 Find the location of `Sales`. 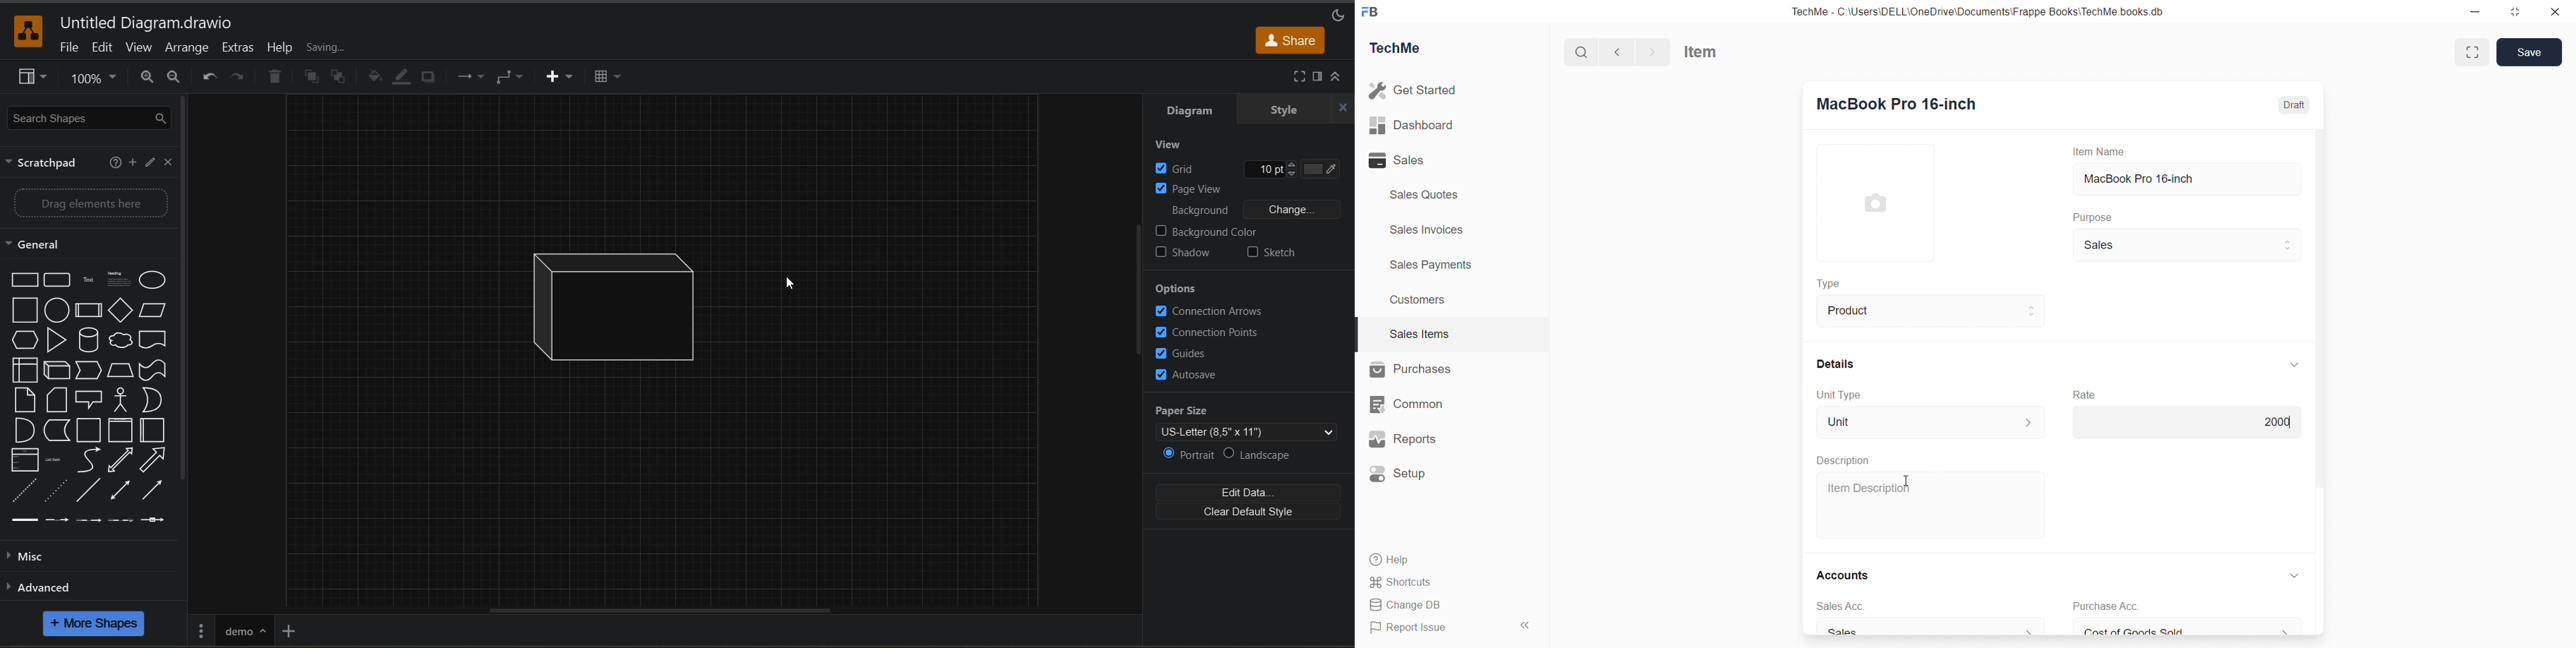

Sales is located at coordinates (2186, 246).